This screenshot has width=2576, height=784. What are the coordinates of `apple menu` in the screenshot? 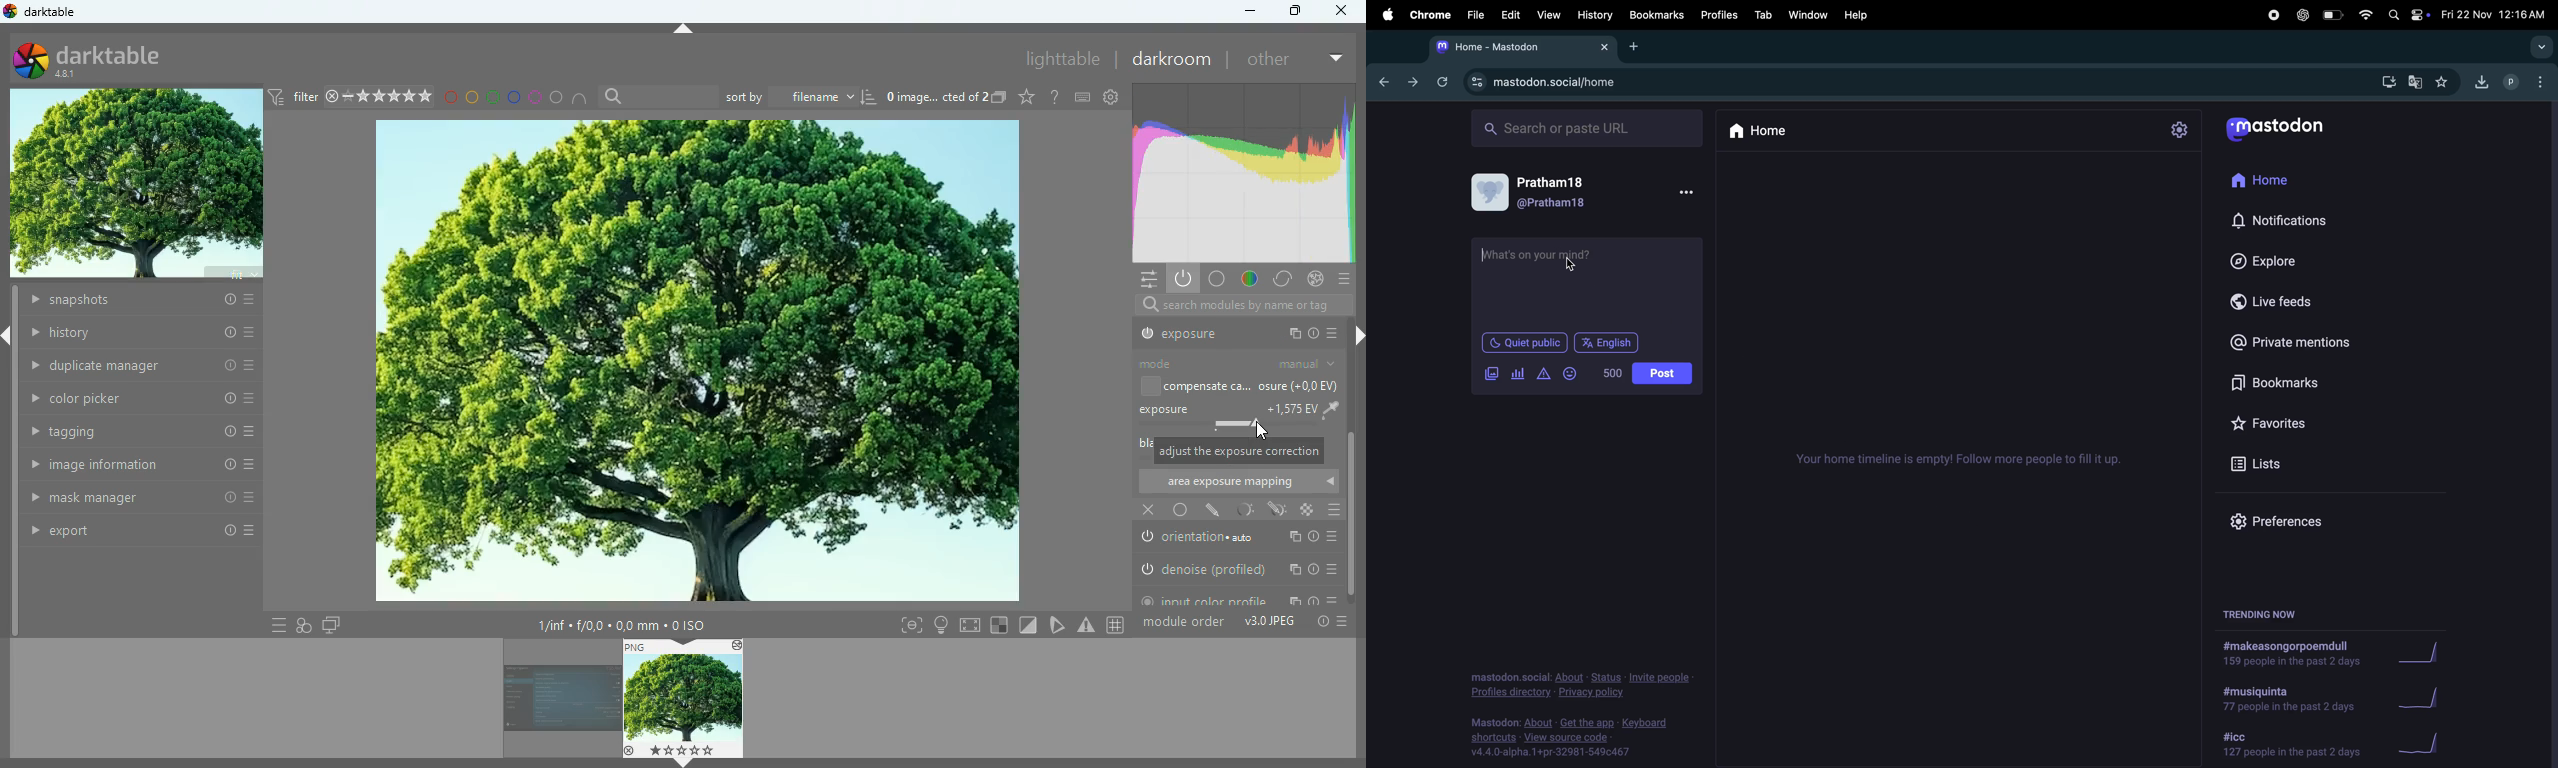 It's located at (1388, 14).